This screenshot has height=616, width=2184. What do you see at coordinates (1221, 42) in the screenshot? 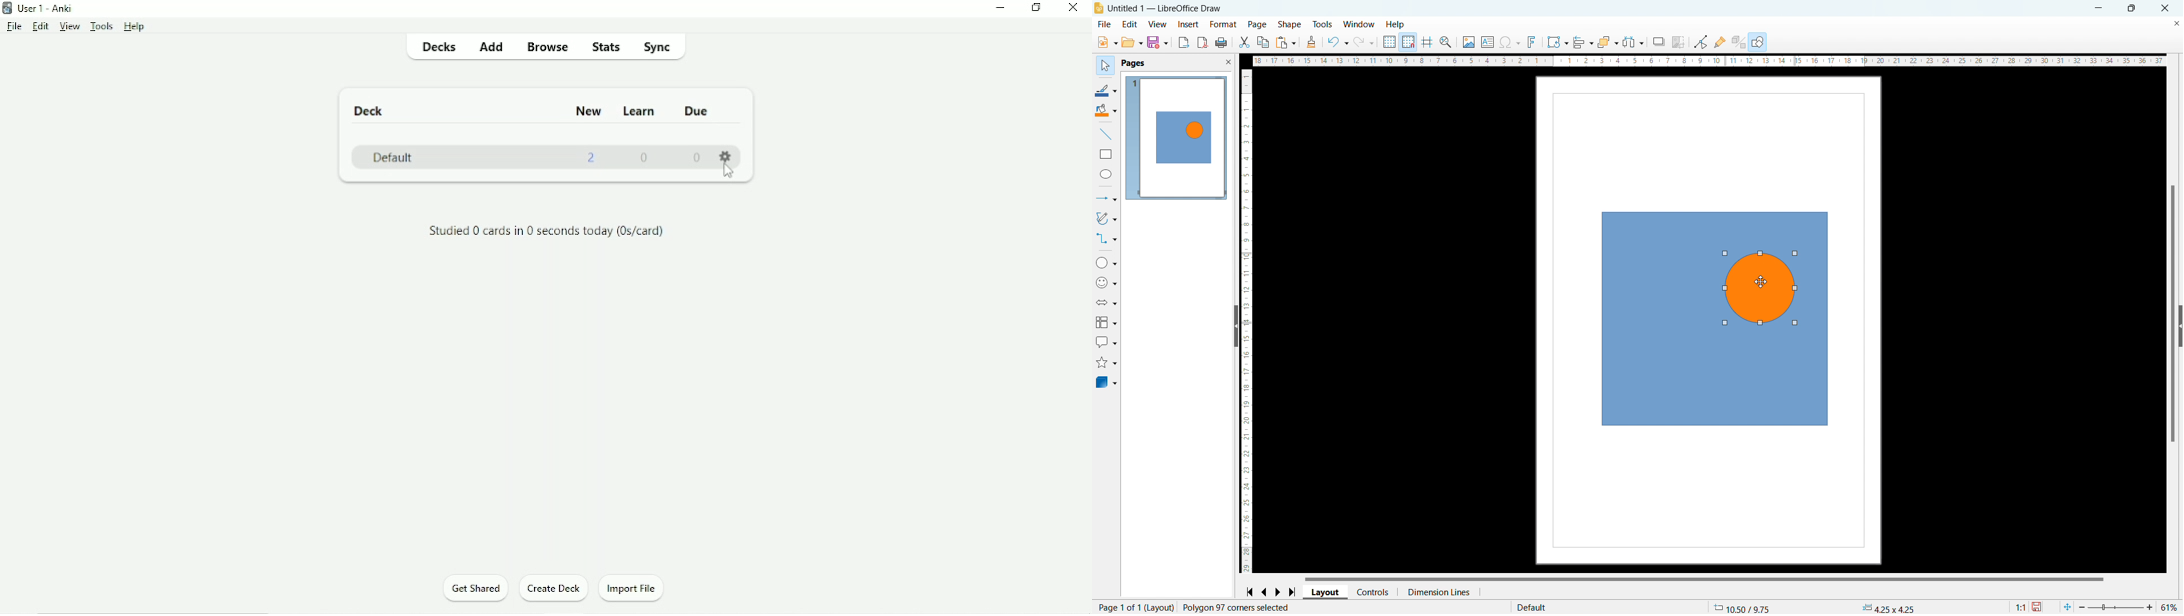
I see `print` at bounding box center [1221, 42].